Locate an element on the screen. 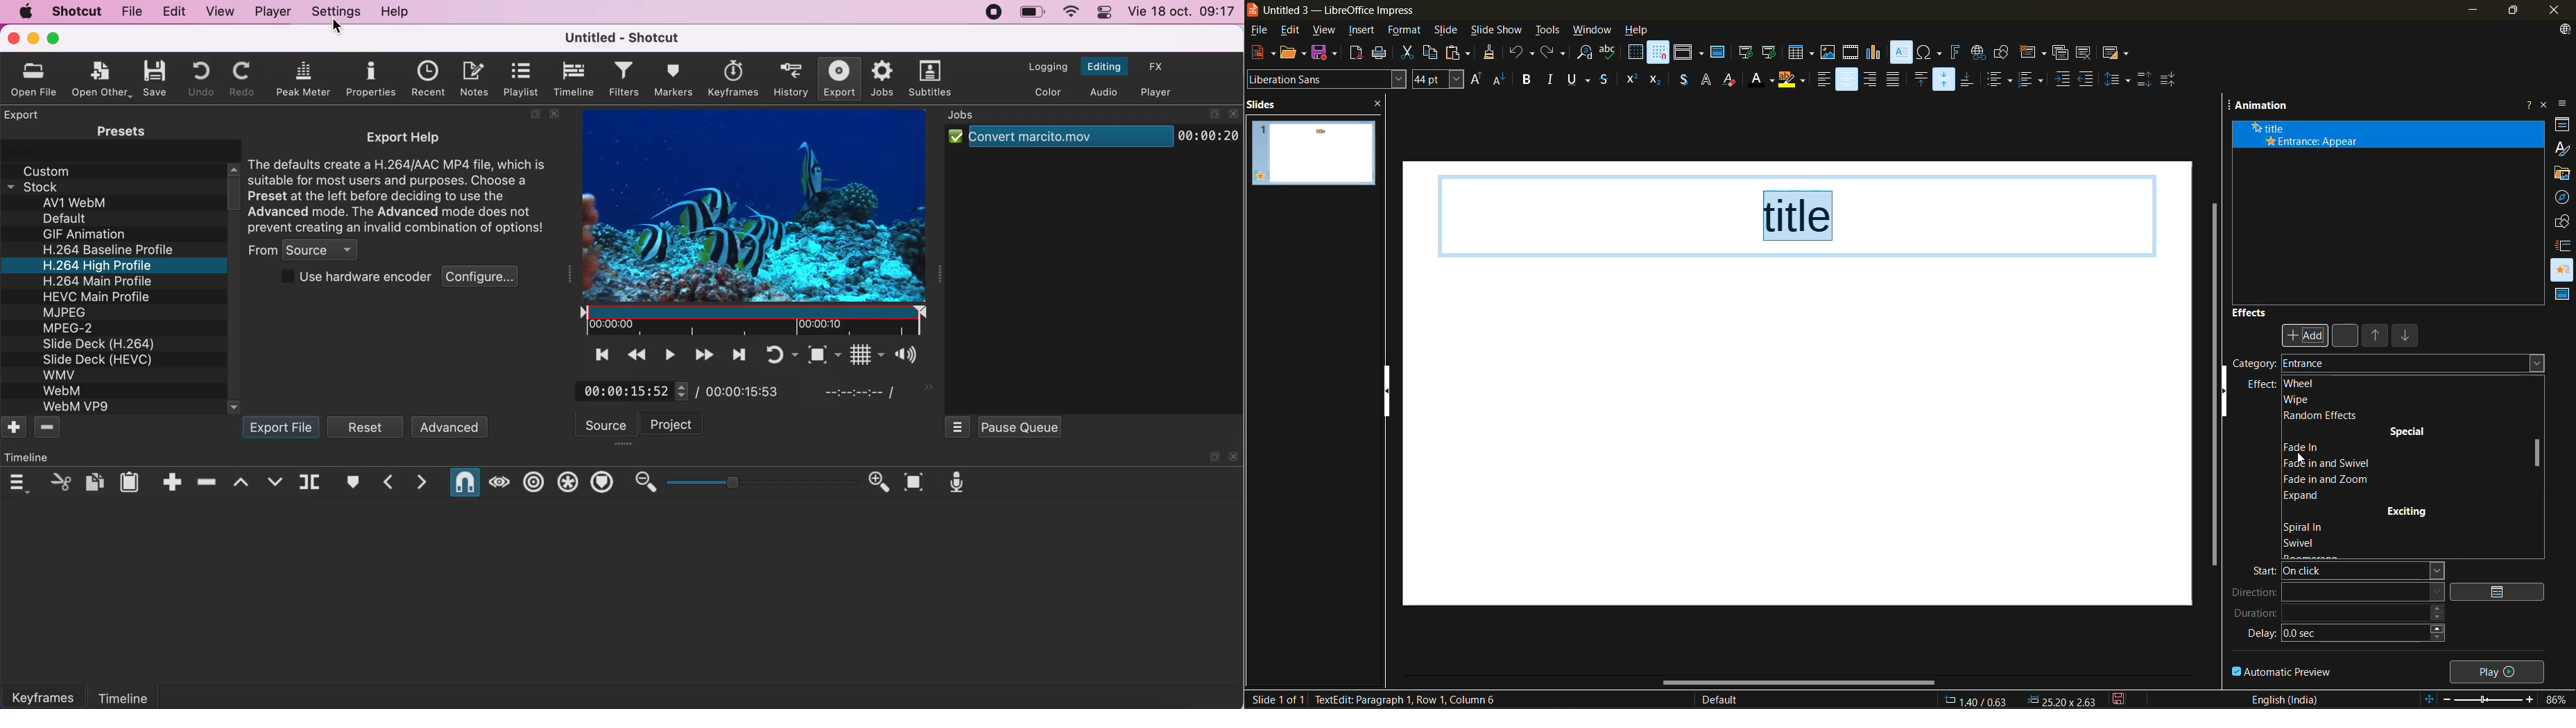 The height and width of the screenshot is (728, 2576). skip to the next point is located at coordinates (737, 354).